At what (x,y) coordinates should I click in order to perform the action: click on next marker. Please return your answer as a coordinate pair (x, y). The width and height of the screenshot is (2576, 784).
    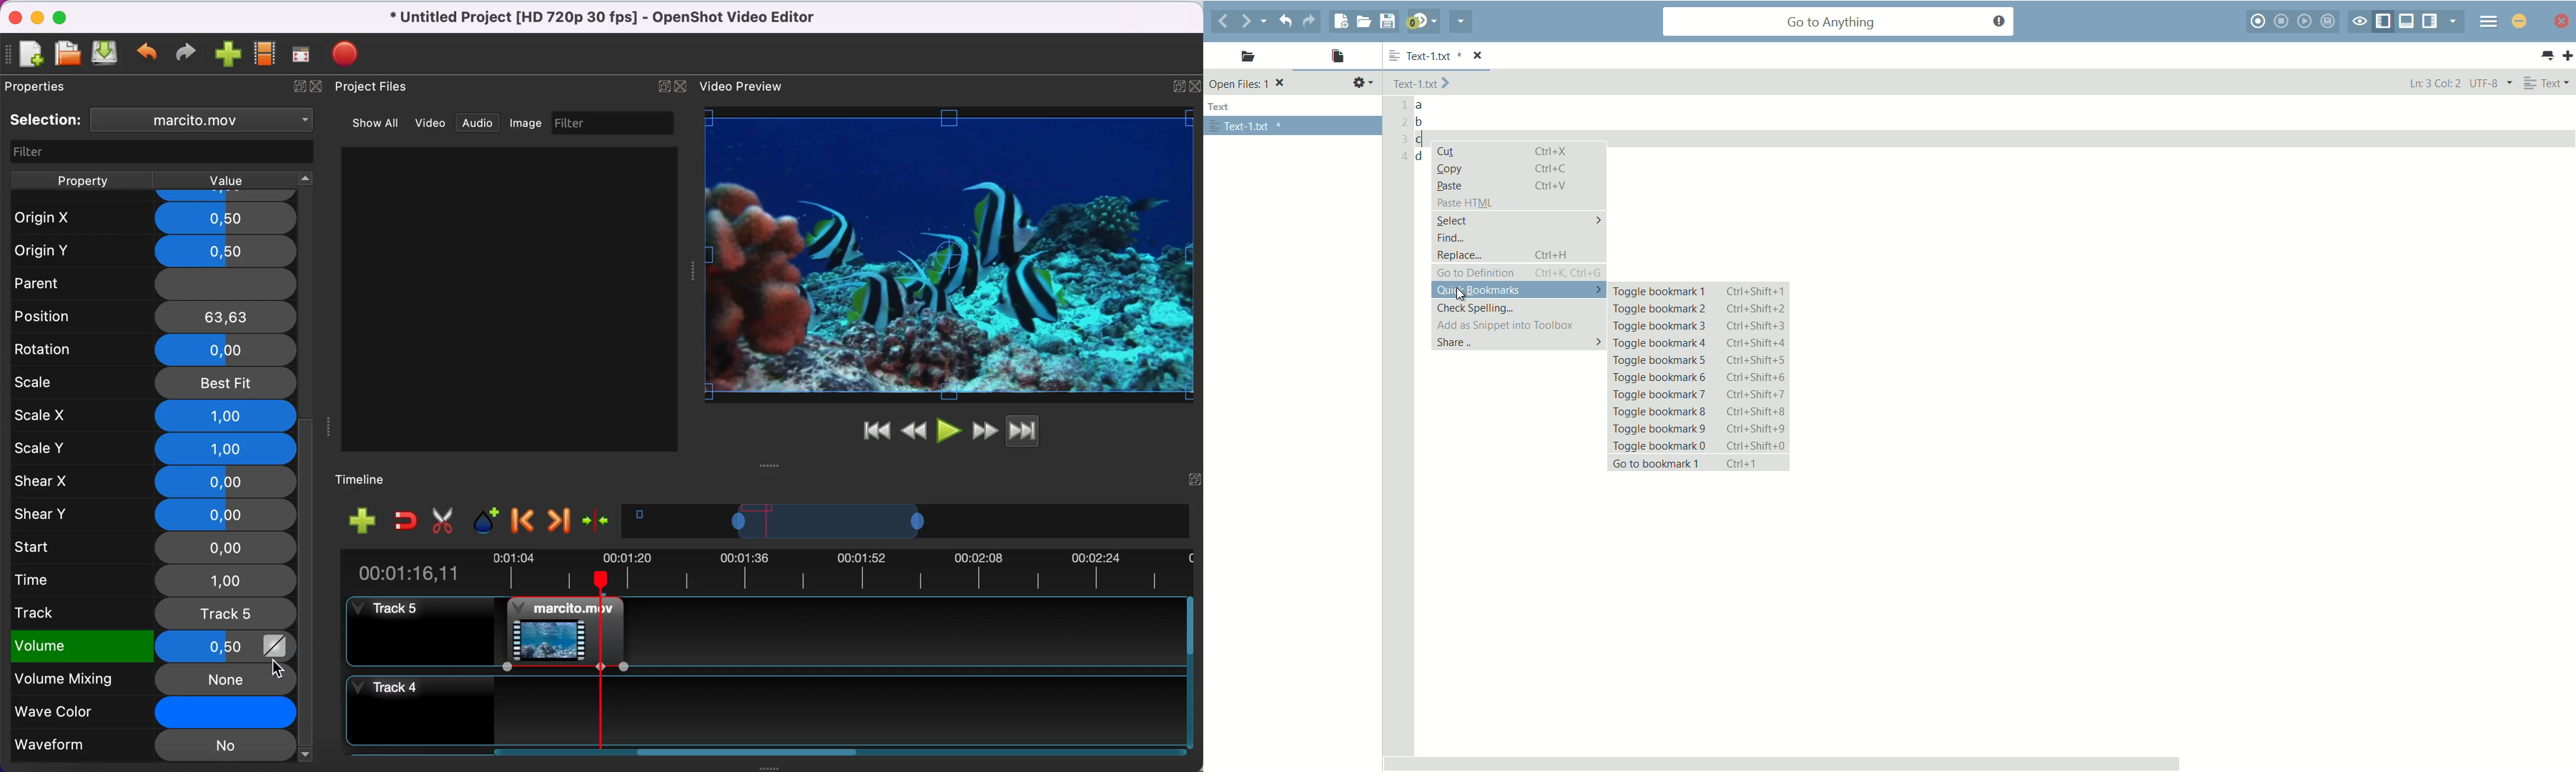
    Looking at the image, I should click on (559, 521).